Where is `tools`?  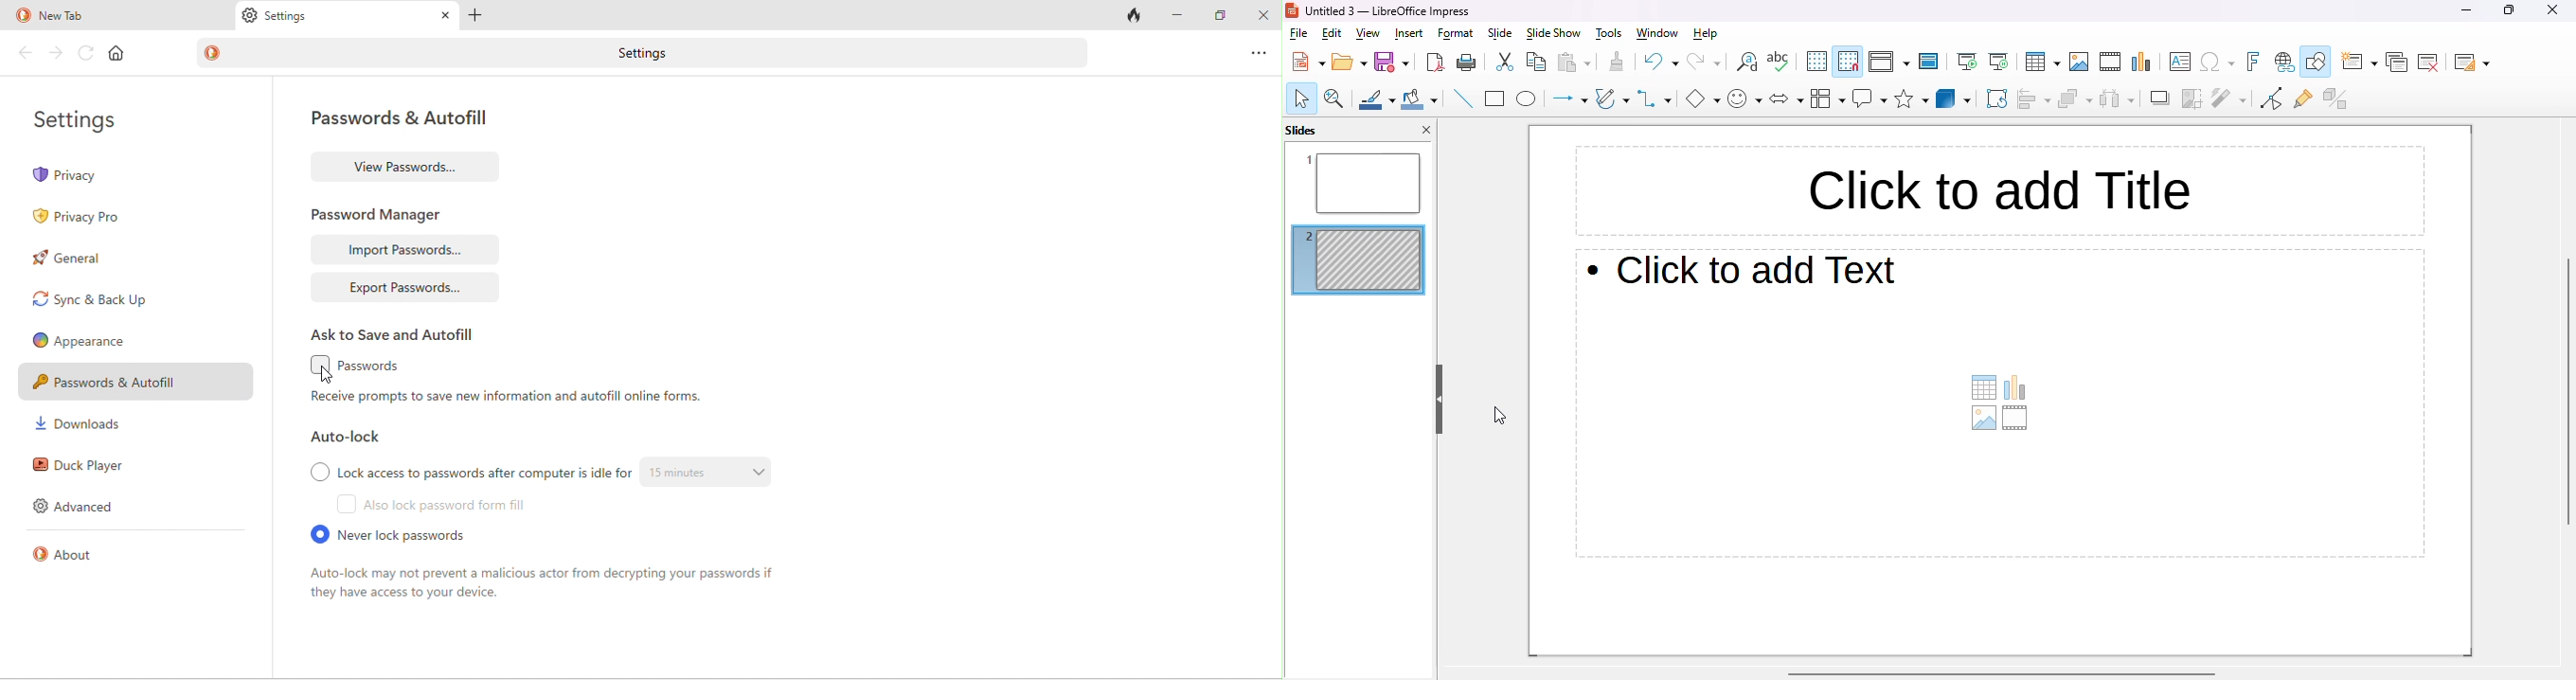 tools is located at coordinates (1608, 34).